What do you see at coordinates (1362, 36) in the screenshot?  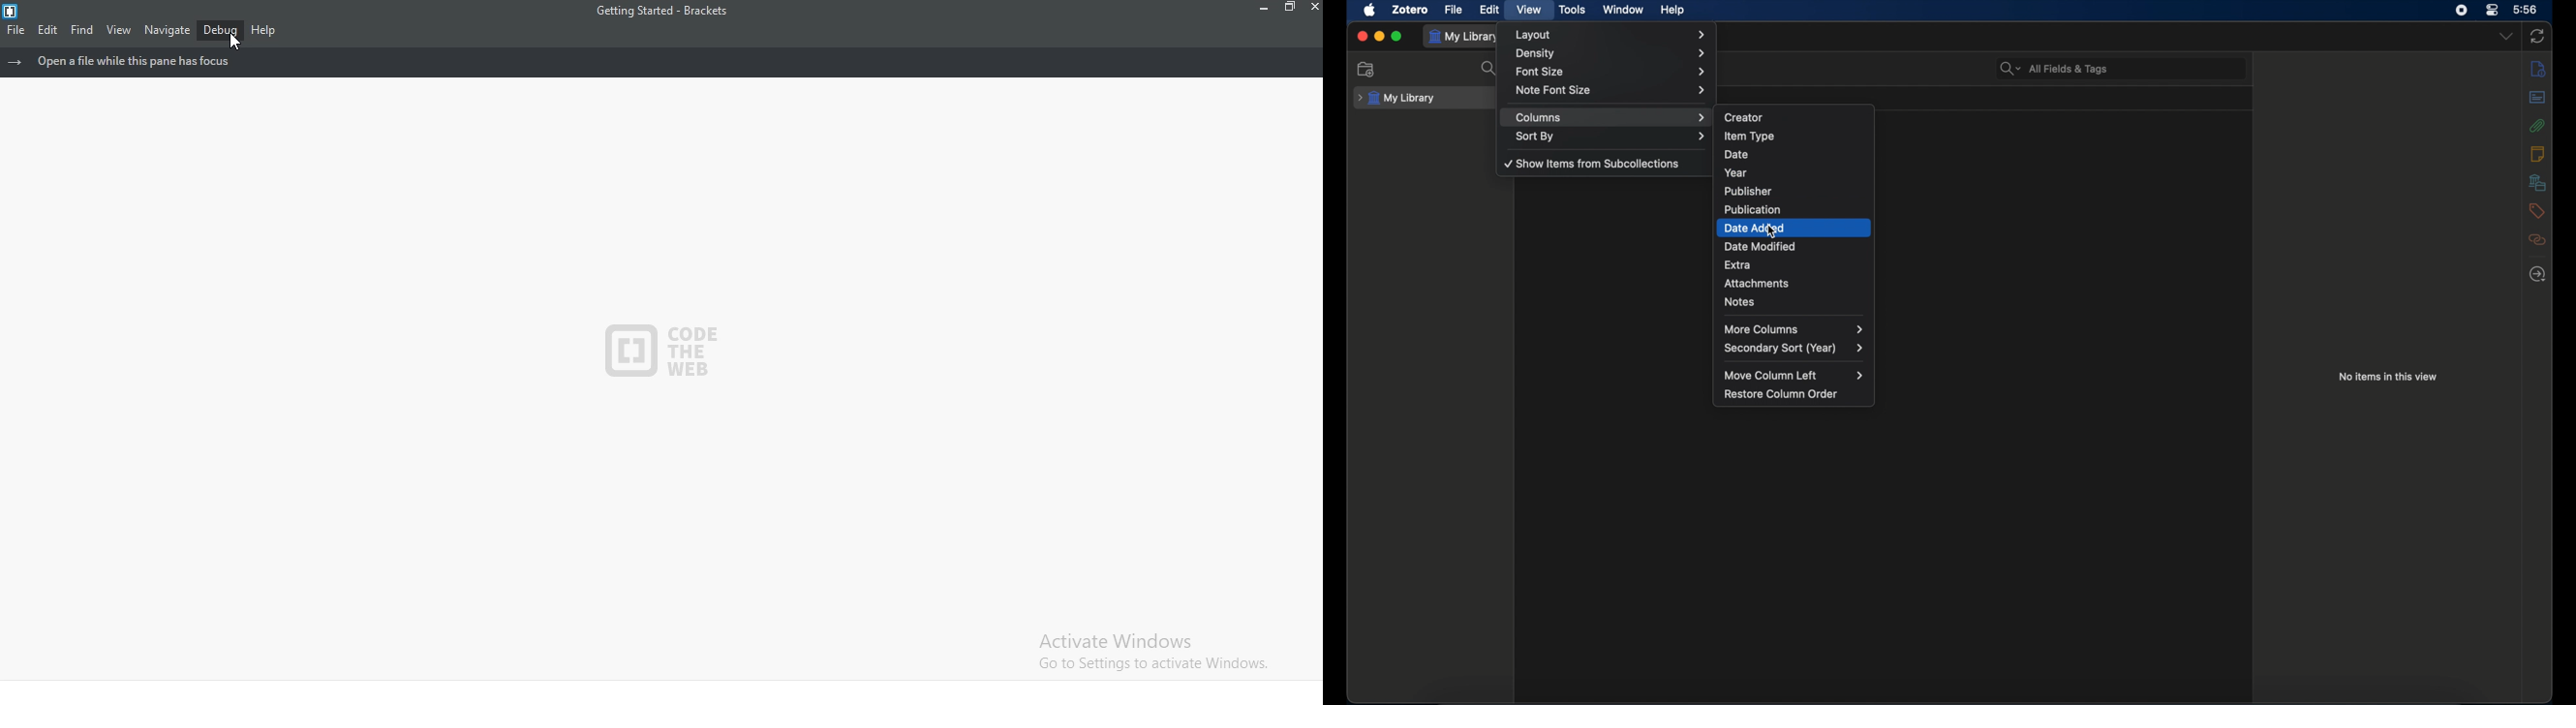 I see `close` at bounding box center [1362, 36].